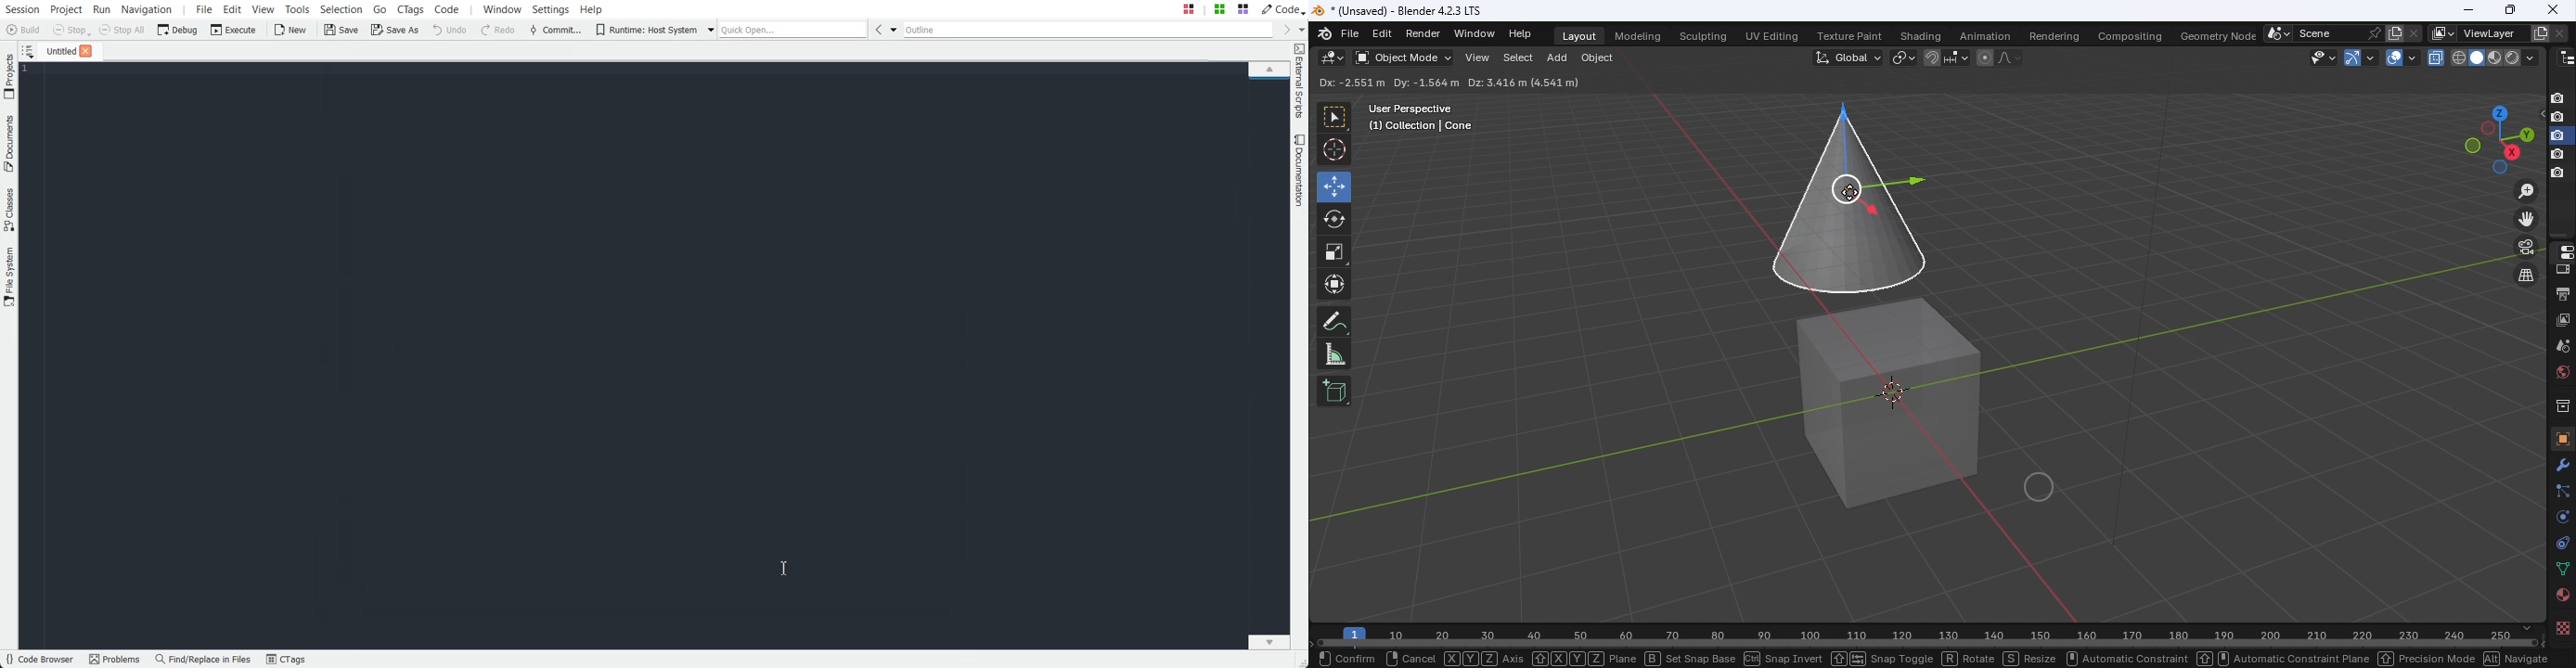 Image resolution: width=2576 pixels, height=672 pixels. I want to click on Object, so click(2560, 438).